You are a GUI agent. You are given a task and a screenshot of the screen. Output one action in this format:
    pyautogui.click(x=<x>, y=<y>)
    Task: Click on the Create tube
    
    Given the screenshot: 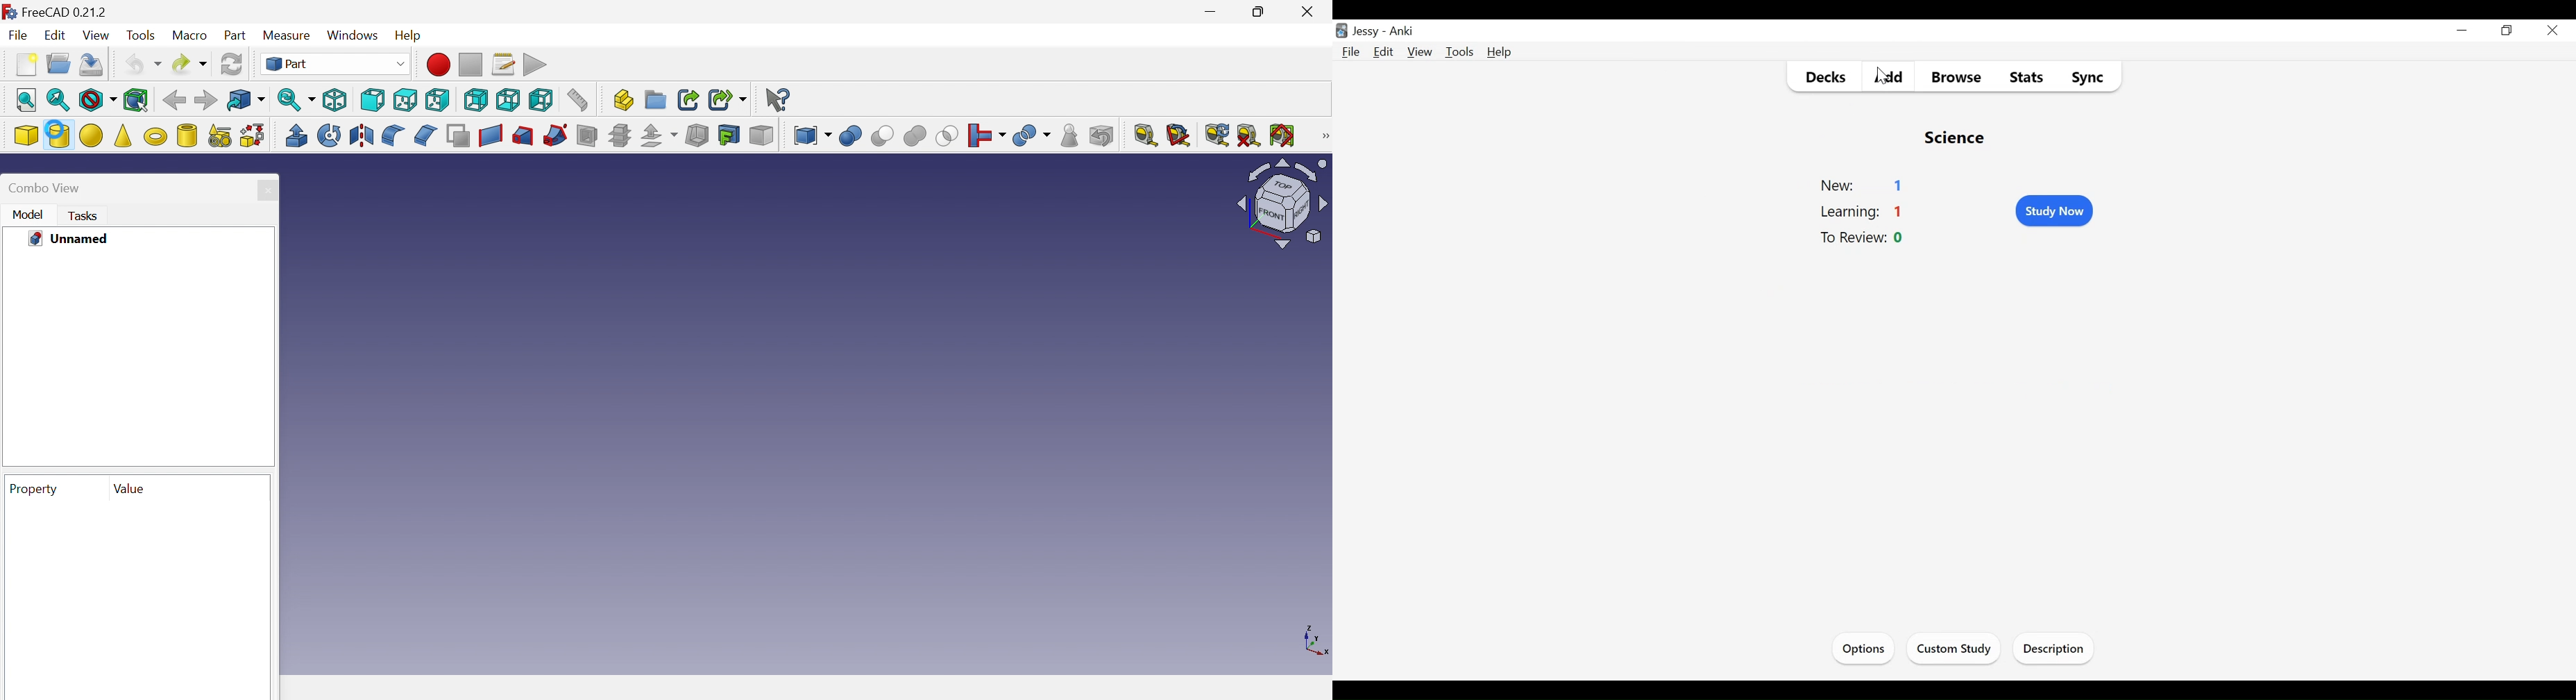 What is the action you would take?
    pyautogui.click(x=187, y=135)
    